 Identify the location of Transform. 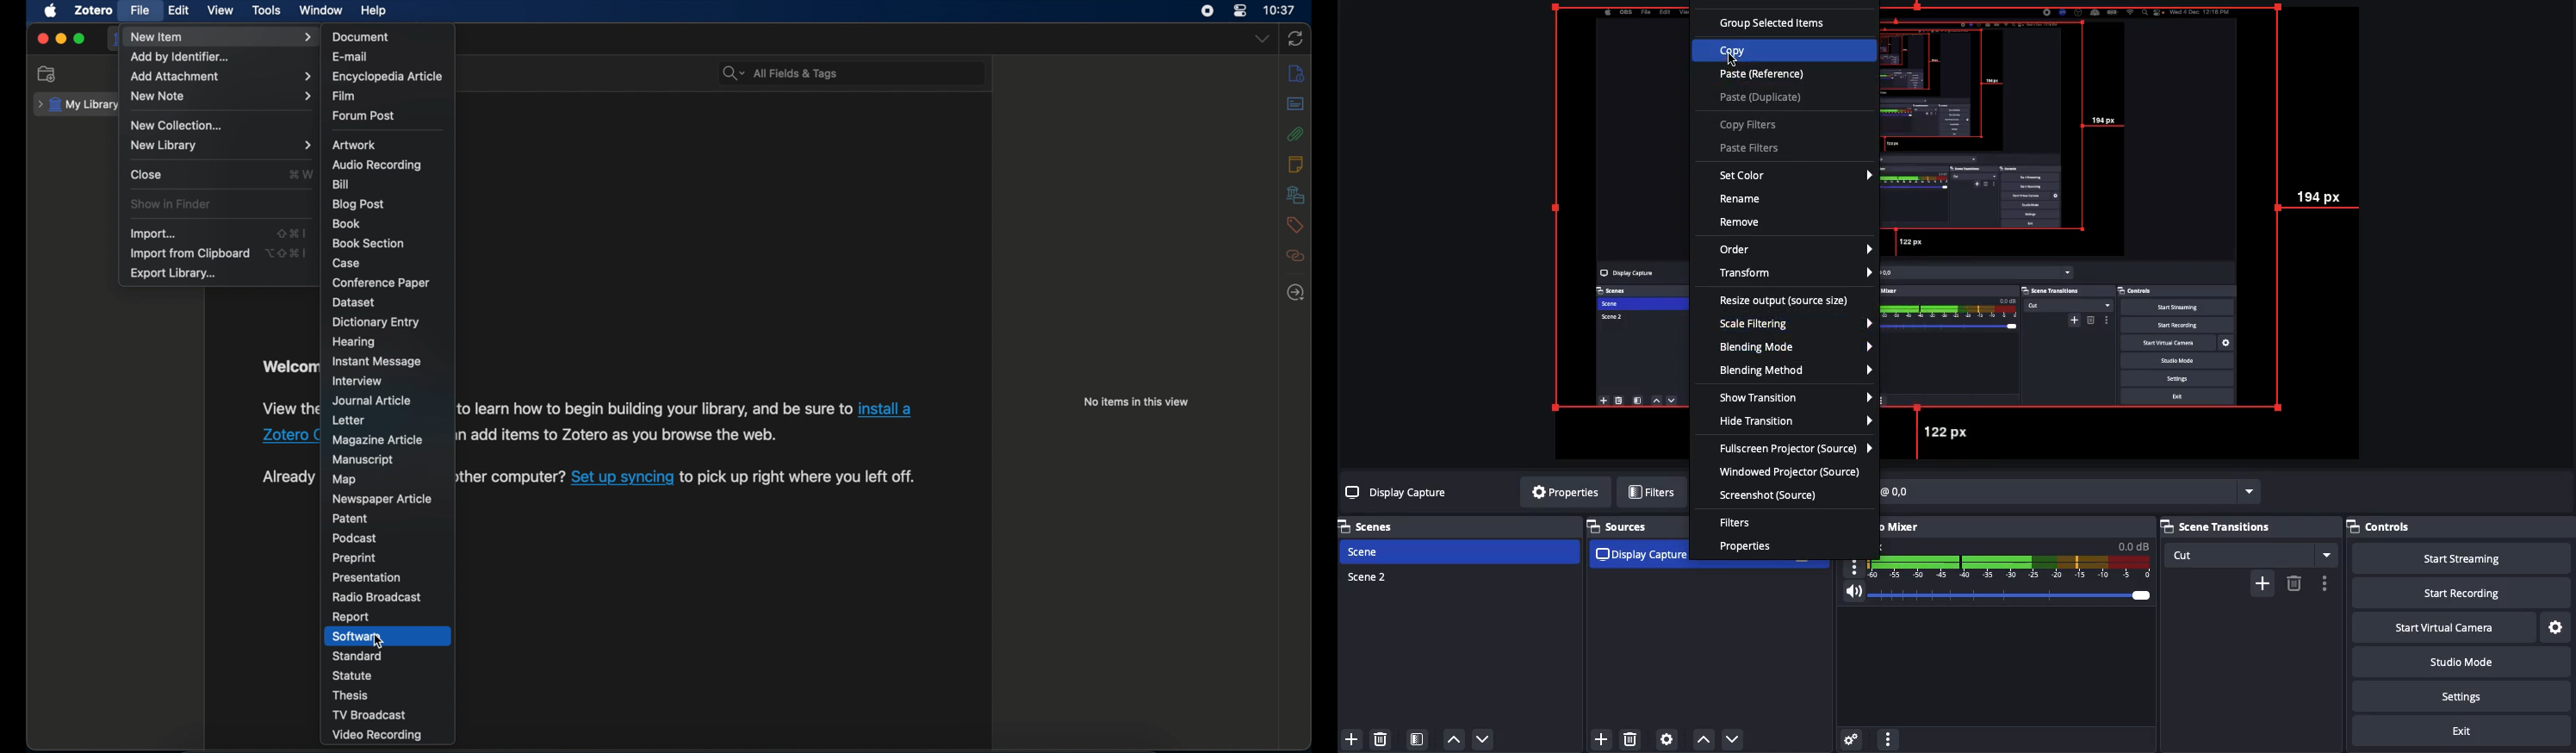
(1796, 271).